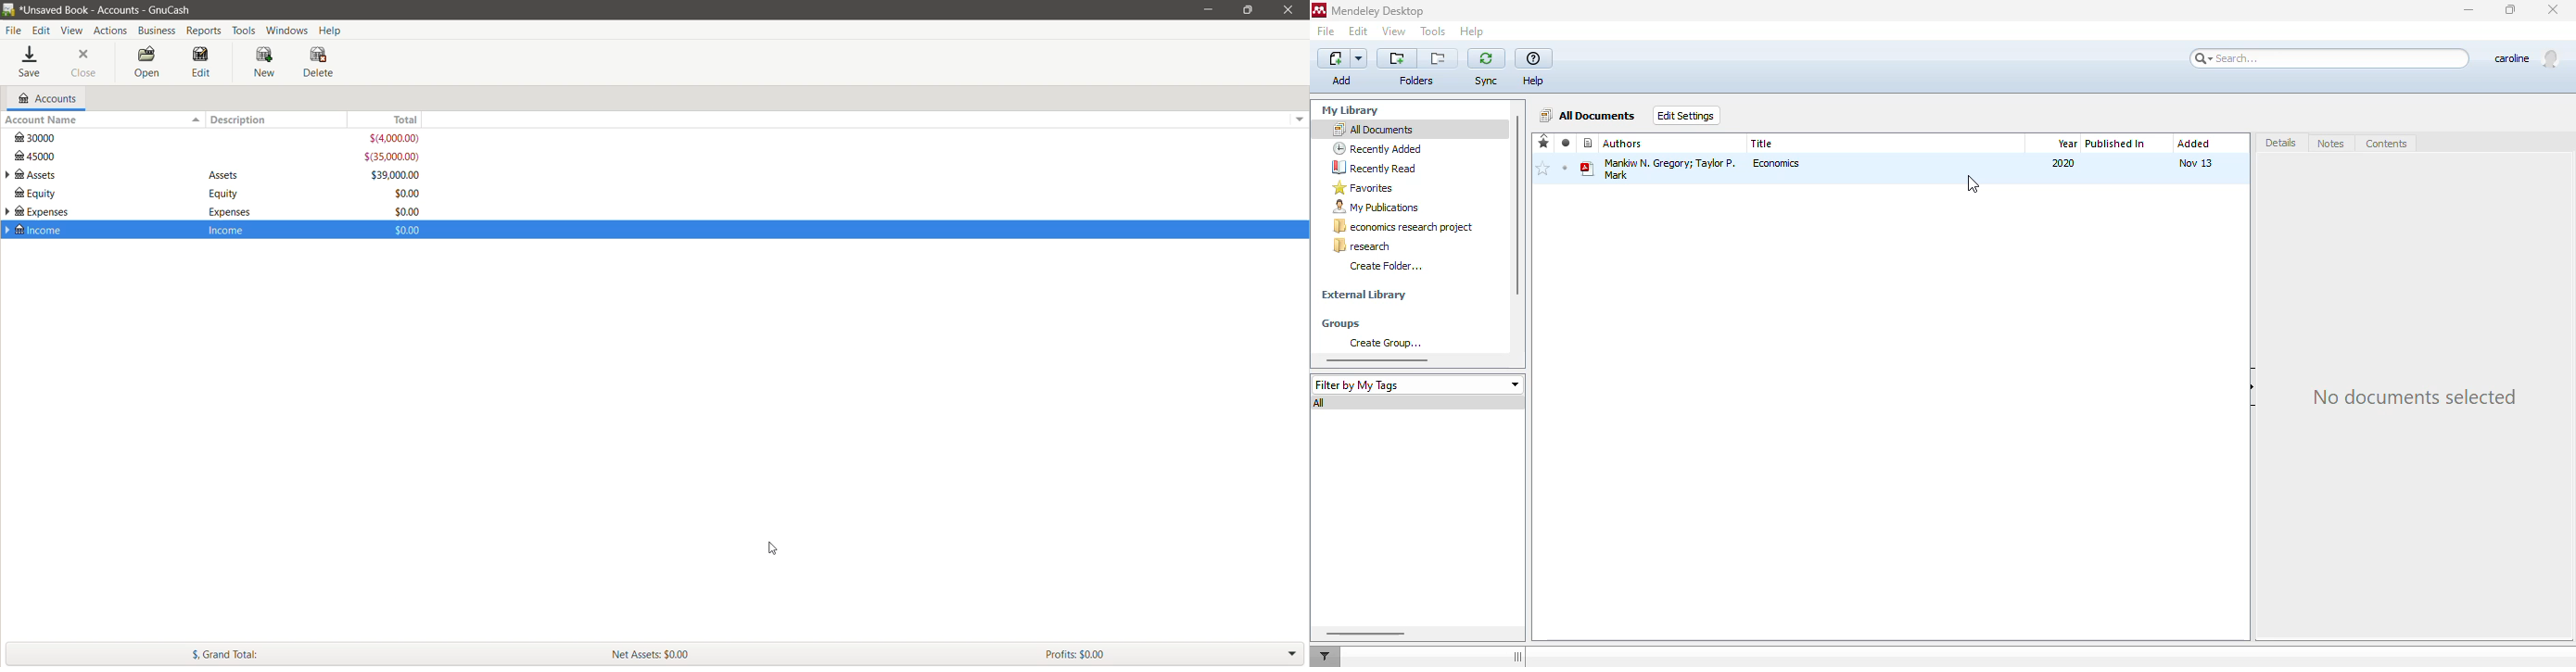  Describe the element at coordinates (1544, 170) in the screenshot. I see `add to favorites` at that location.